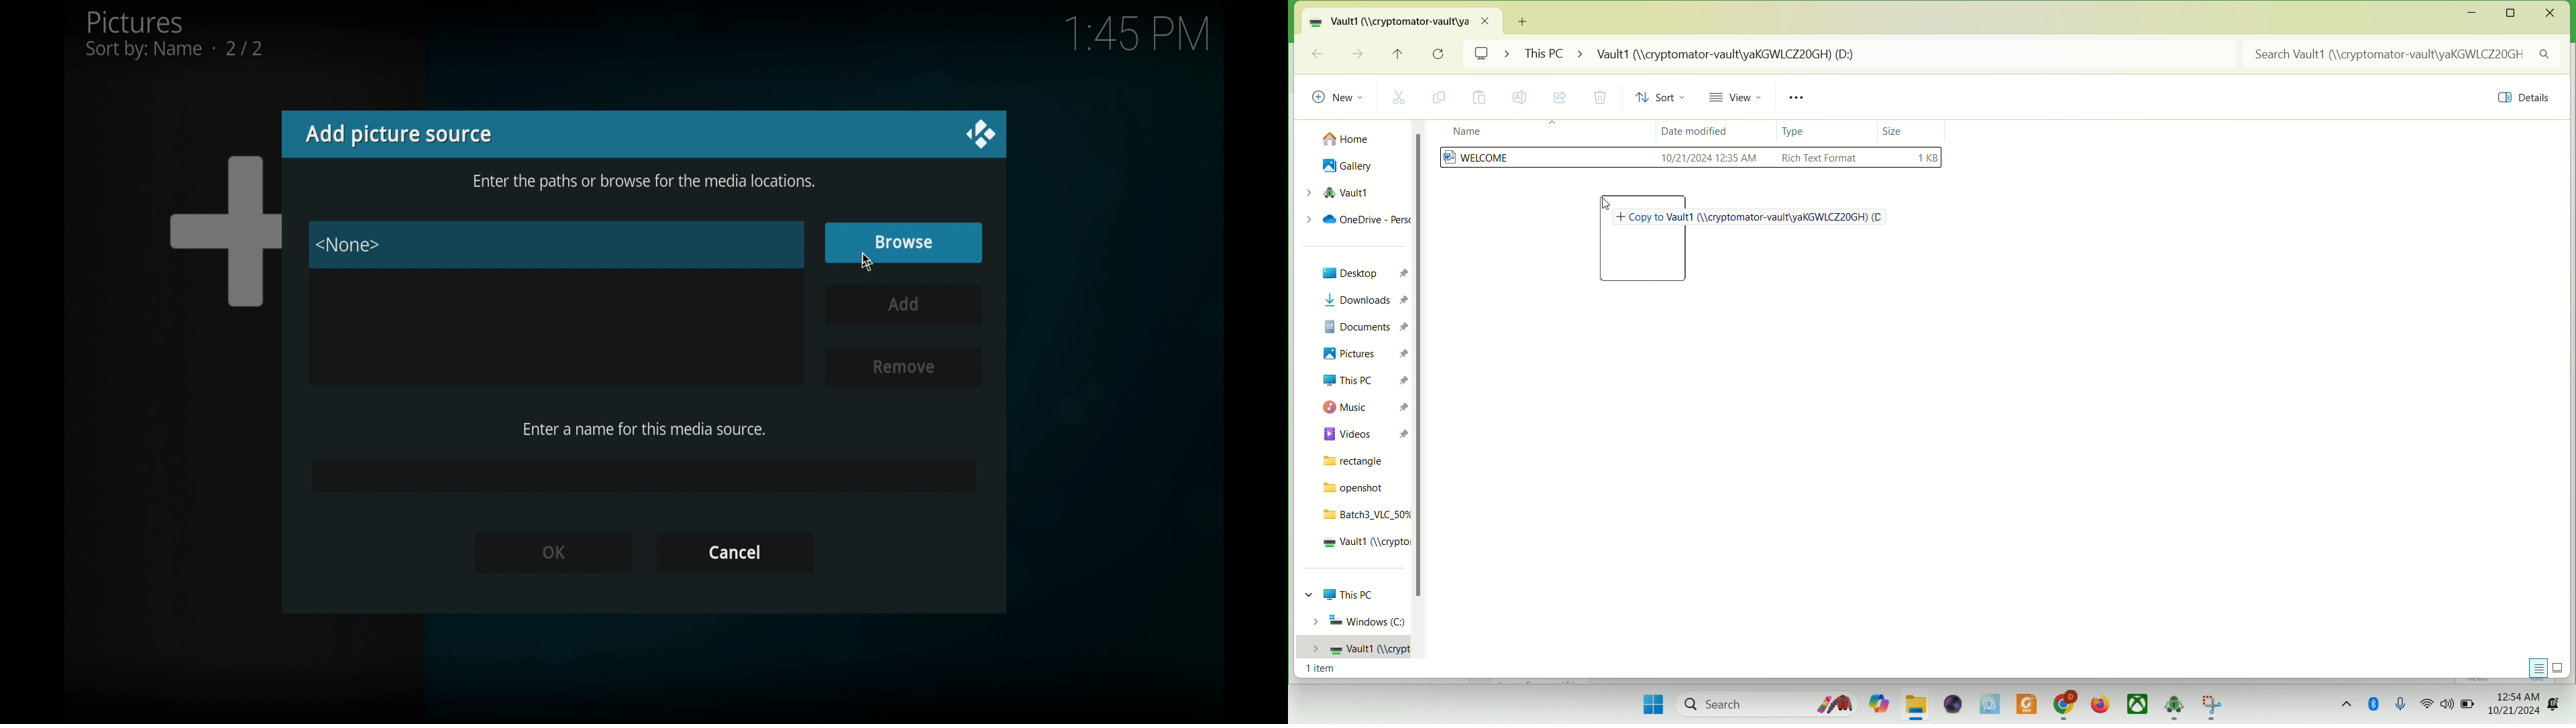 This screenshot has width=2576, height=728. Describe the element at coordinates (979, 135) in the screenshot. I see `close` at that location.